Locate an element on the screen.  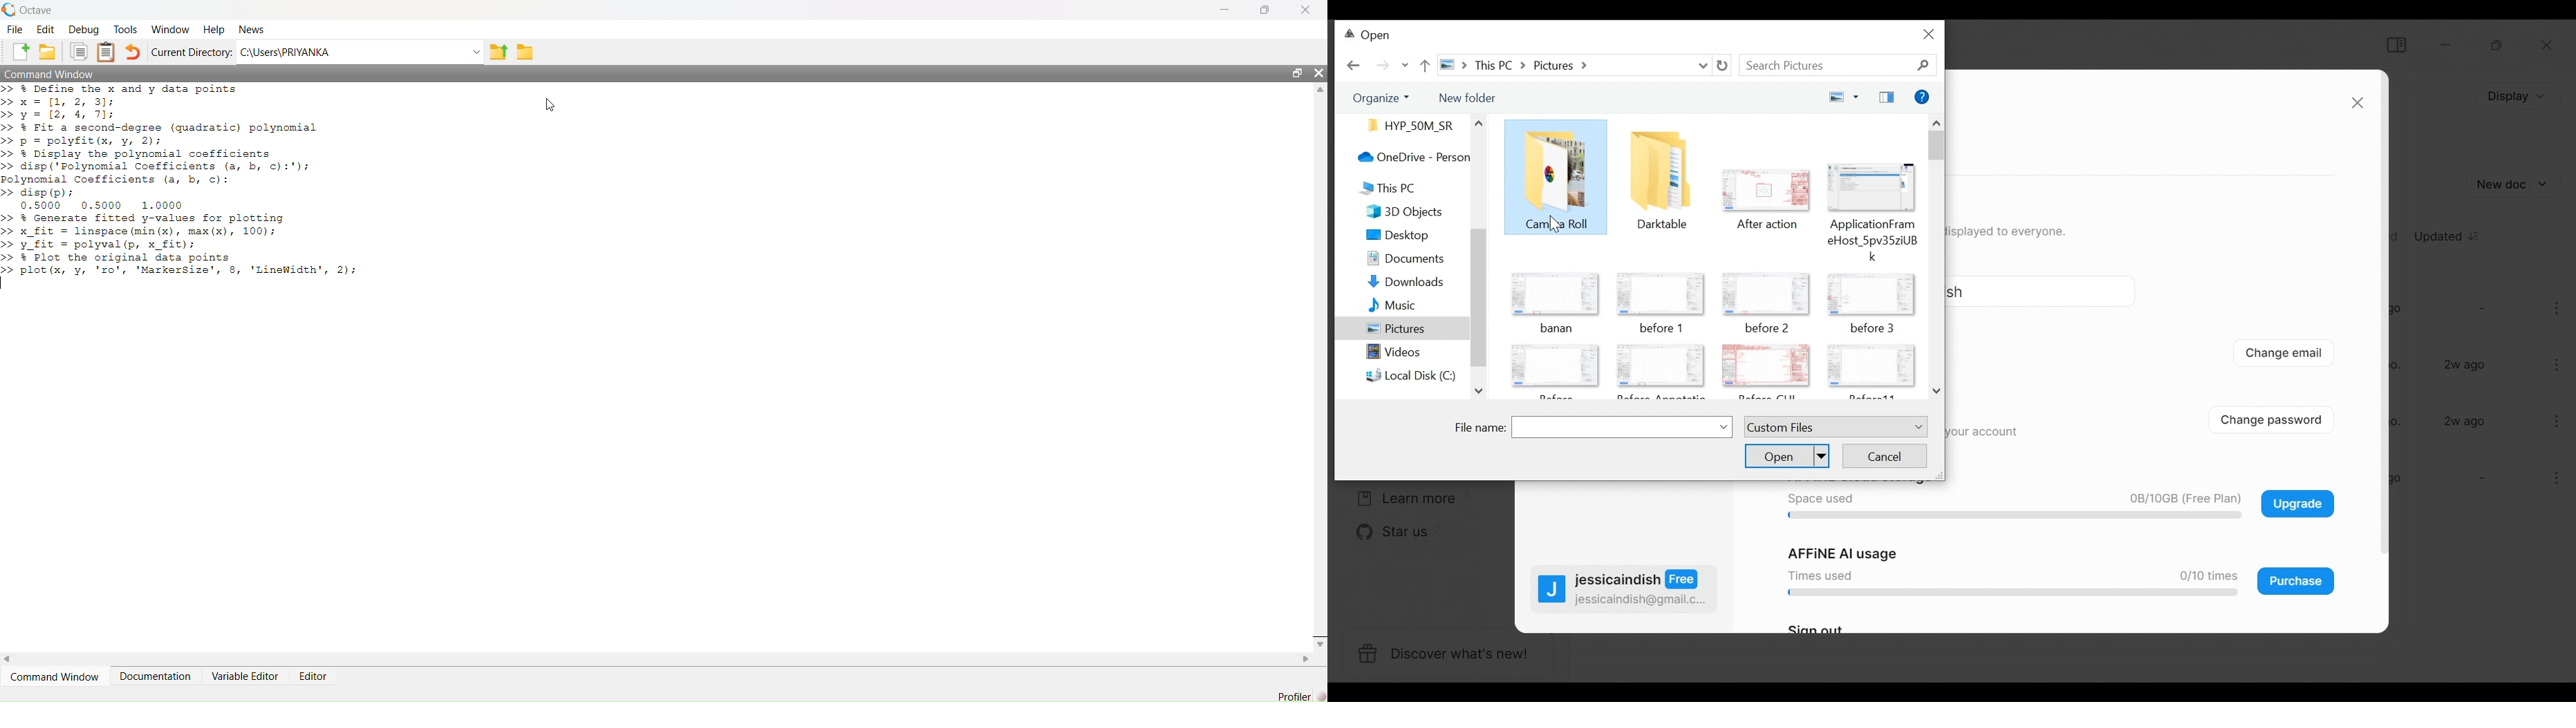
Updated is located at coordinates (2449, 235).